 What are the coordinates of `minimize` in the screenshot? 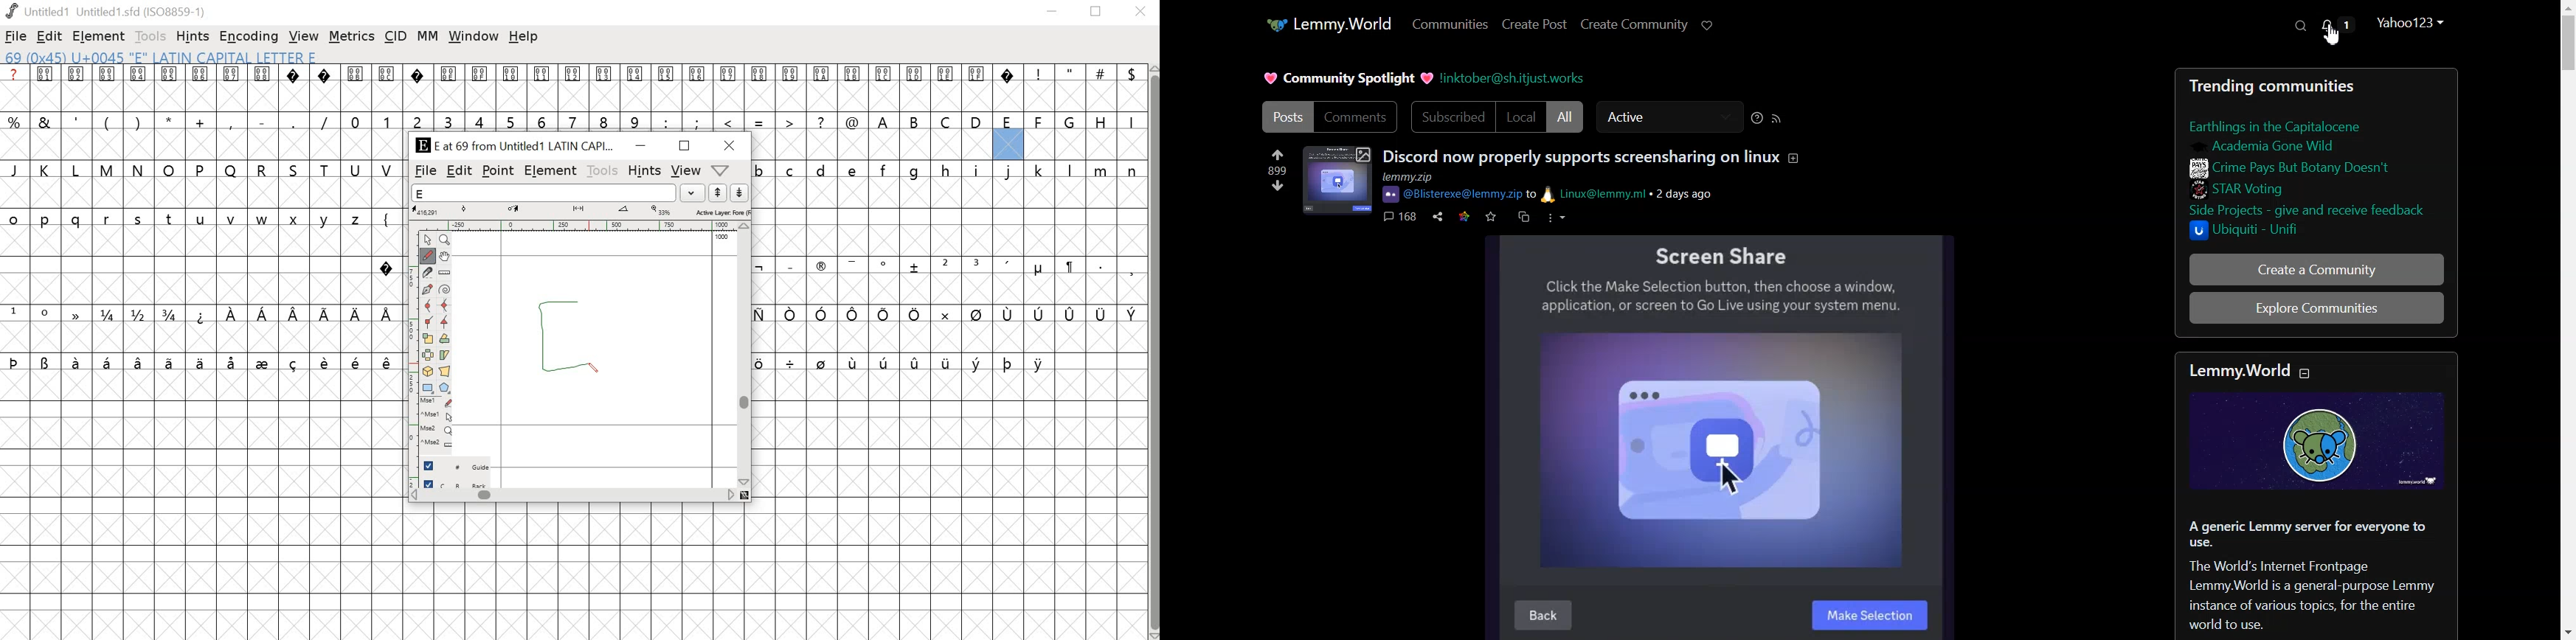 It's located at (1053, 13).